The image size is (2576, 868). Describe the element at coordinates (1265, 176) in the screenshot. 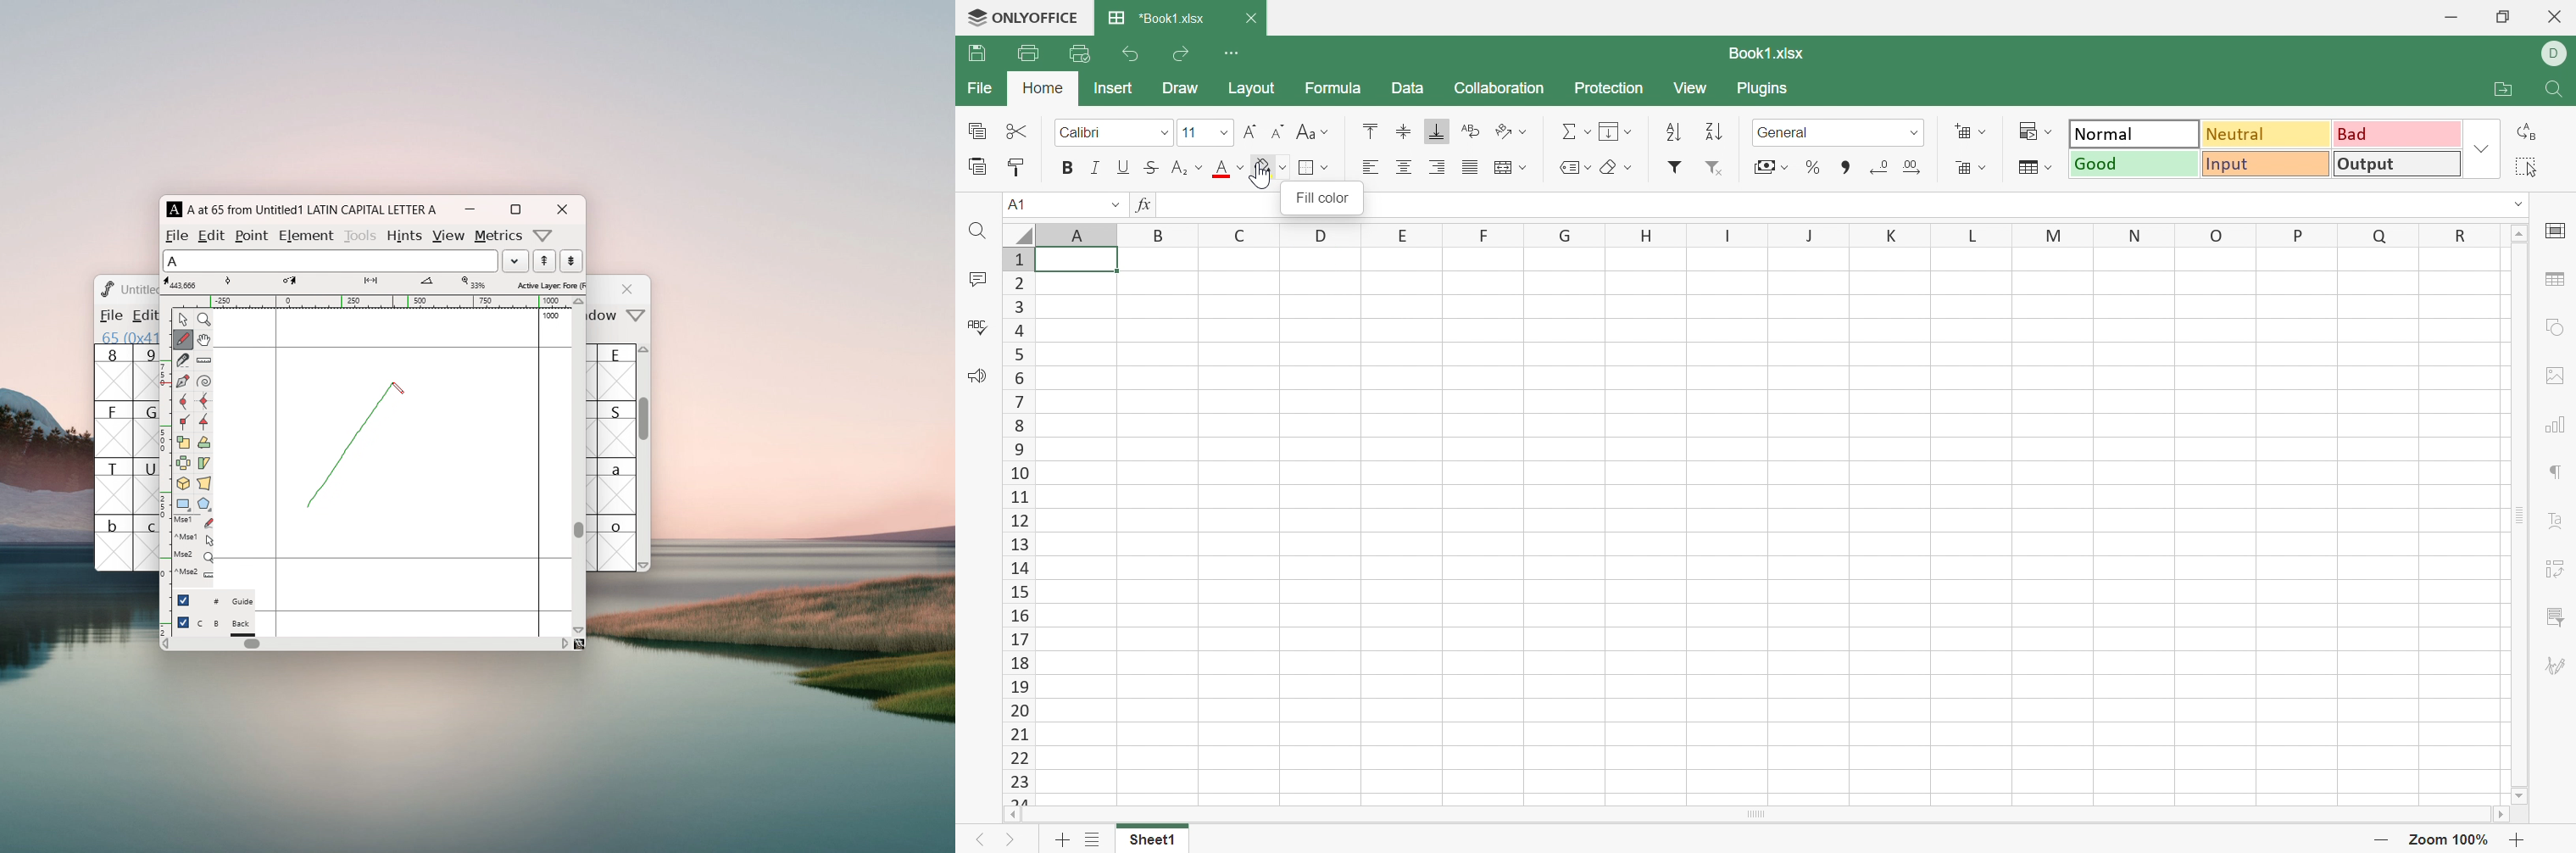

I see `cursor` at that location.